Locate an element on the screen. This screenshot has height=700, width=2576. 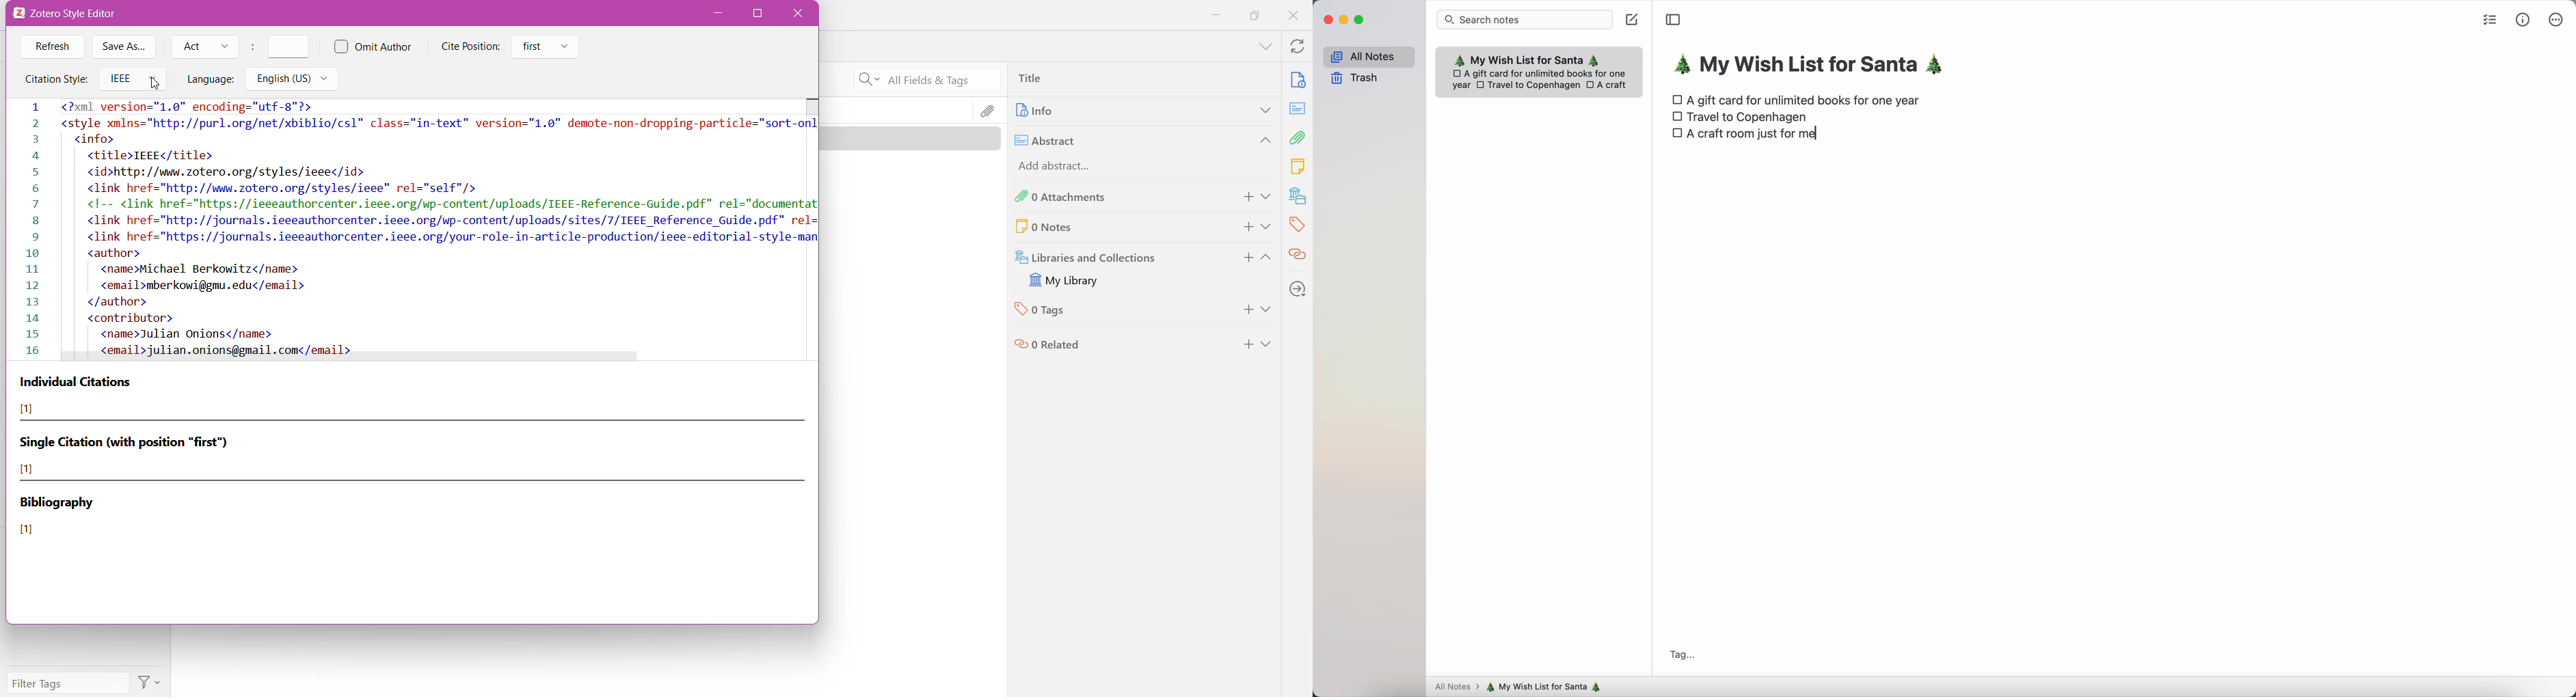
Zotero Style Editor is located at coordinates (72, 15).